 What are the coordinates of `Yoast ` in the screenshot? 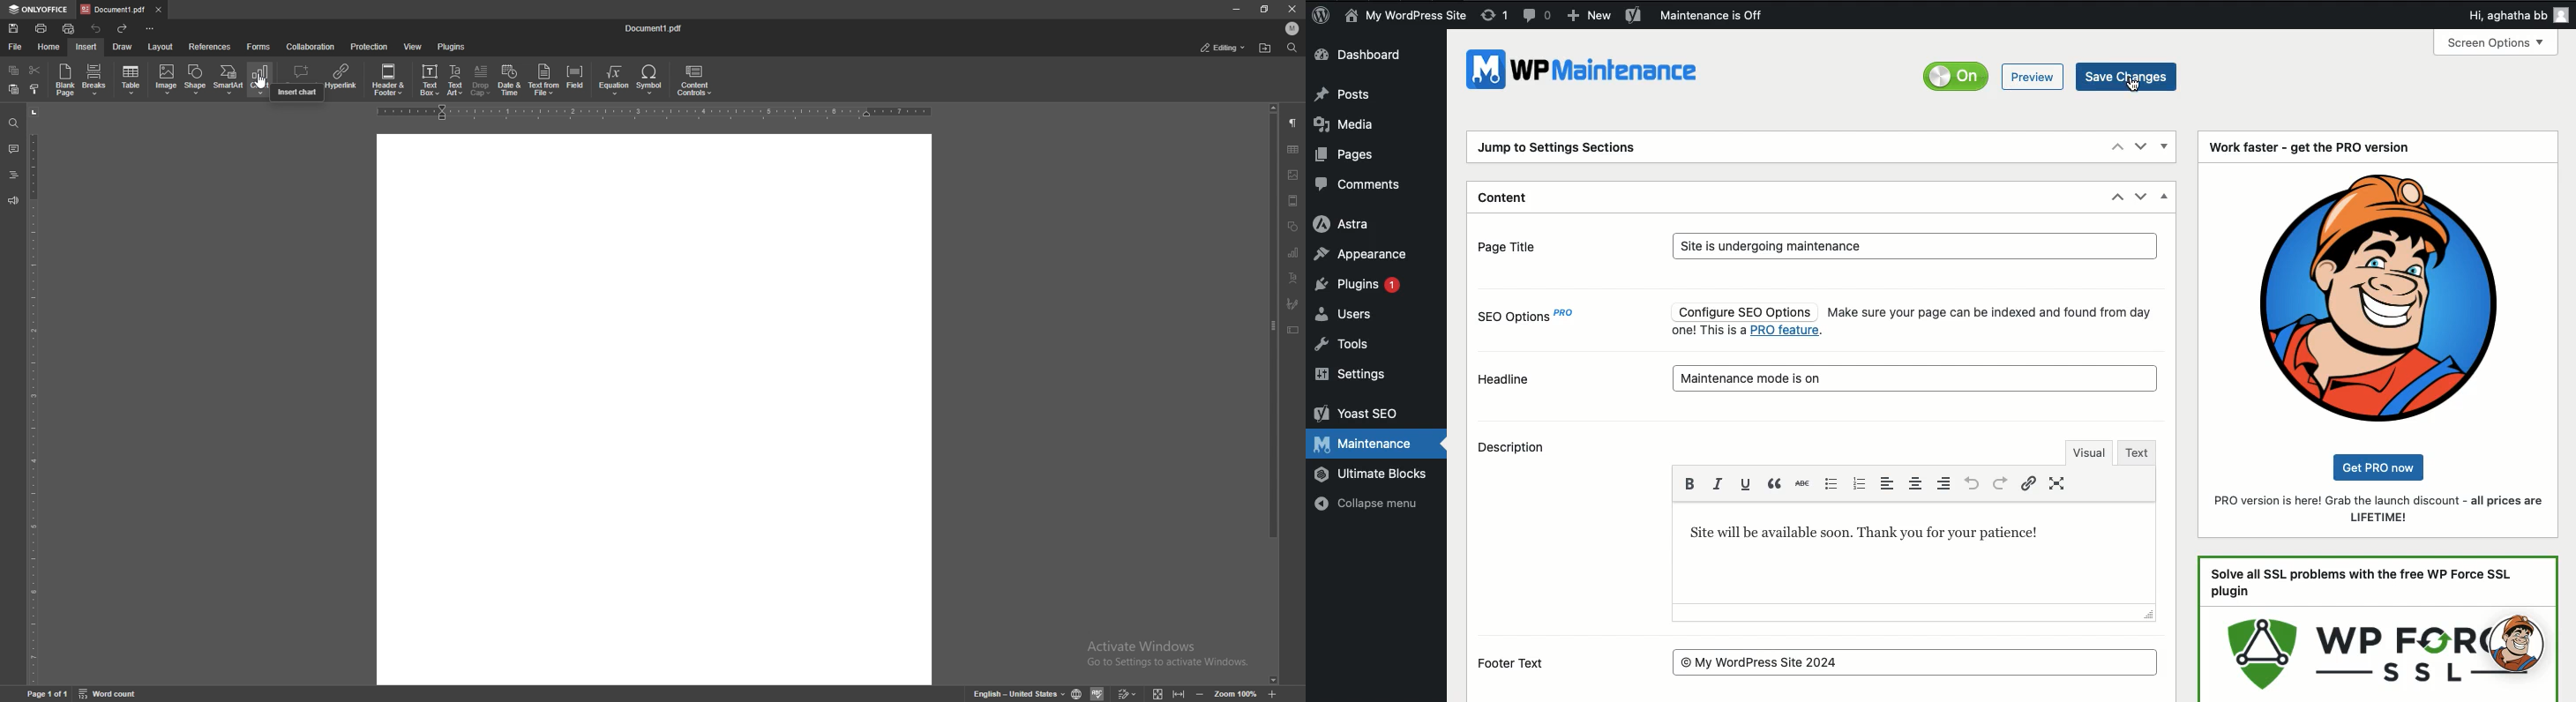 It's located at (1635, 15).